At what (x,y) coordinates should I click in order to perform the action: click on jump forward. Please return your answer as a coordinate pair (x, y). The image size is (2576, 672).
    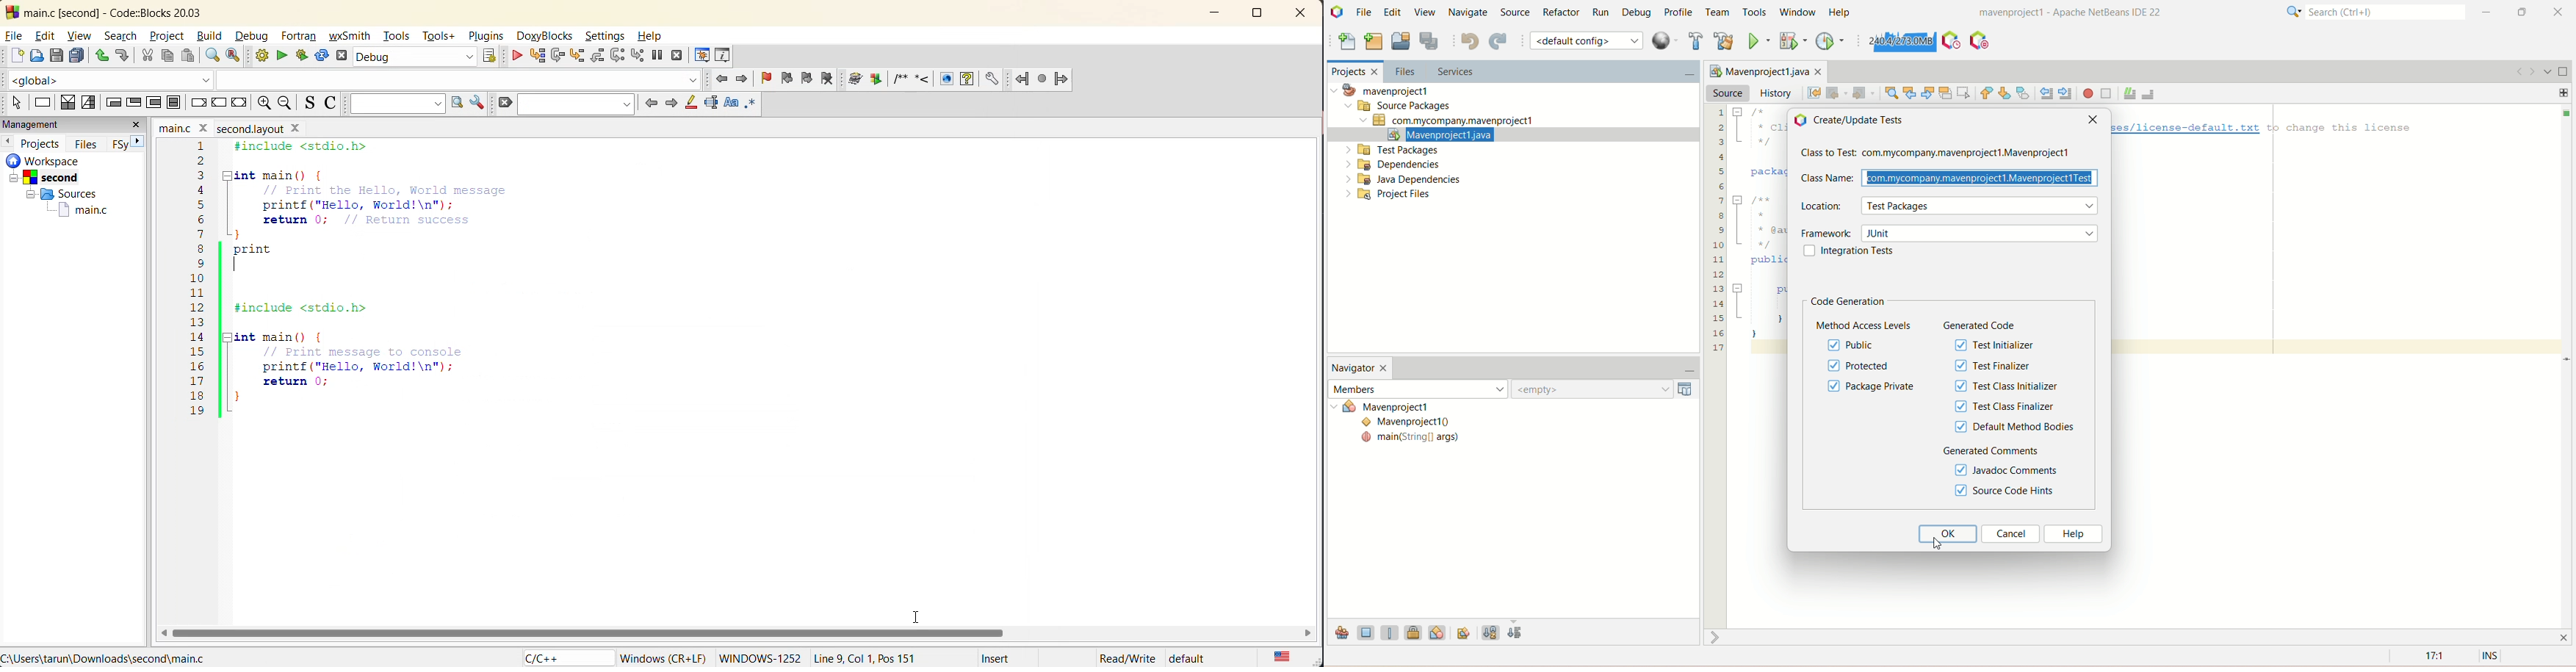
    Looking at the image, I should click on (743, 80).